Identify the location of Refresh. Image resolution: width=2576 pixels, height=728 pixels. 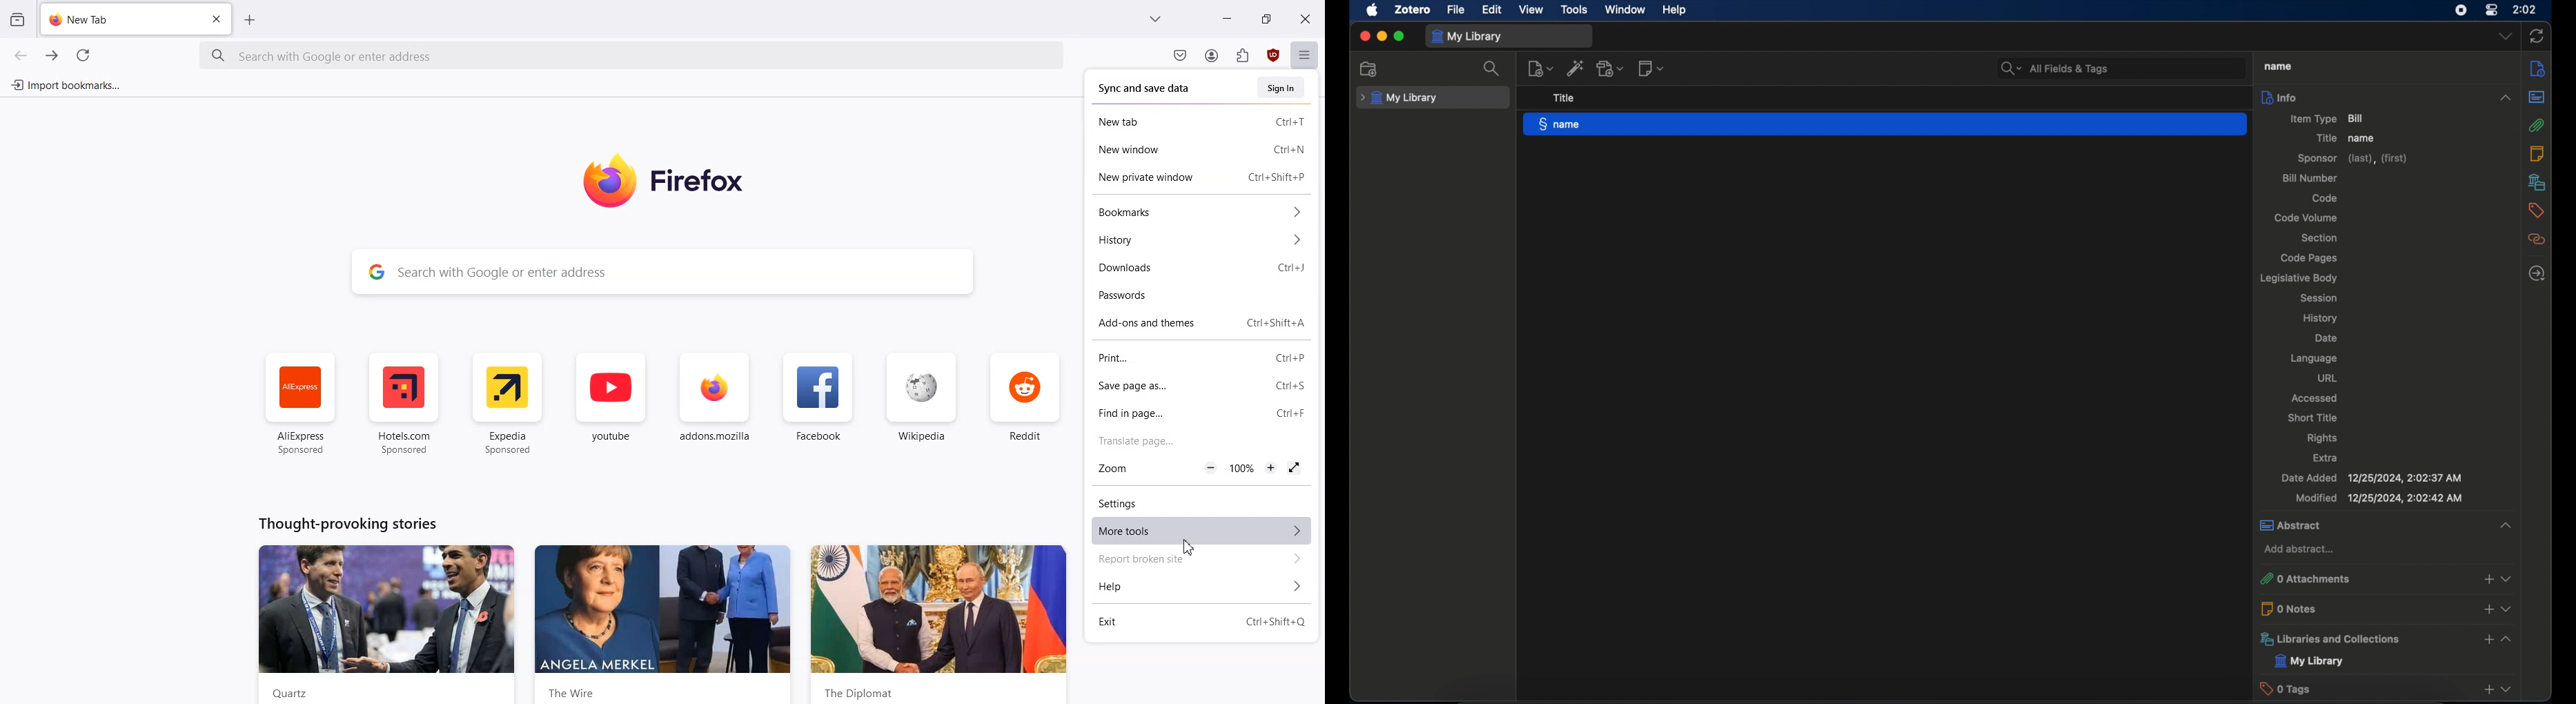
(83, 55).